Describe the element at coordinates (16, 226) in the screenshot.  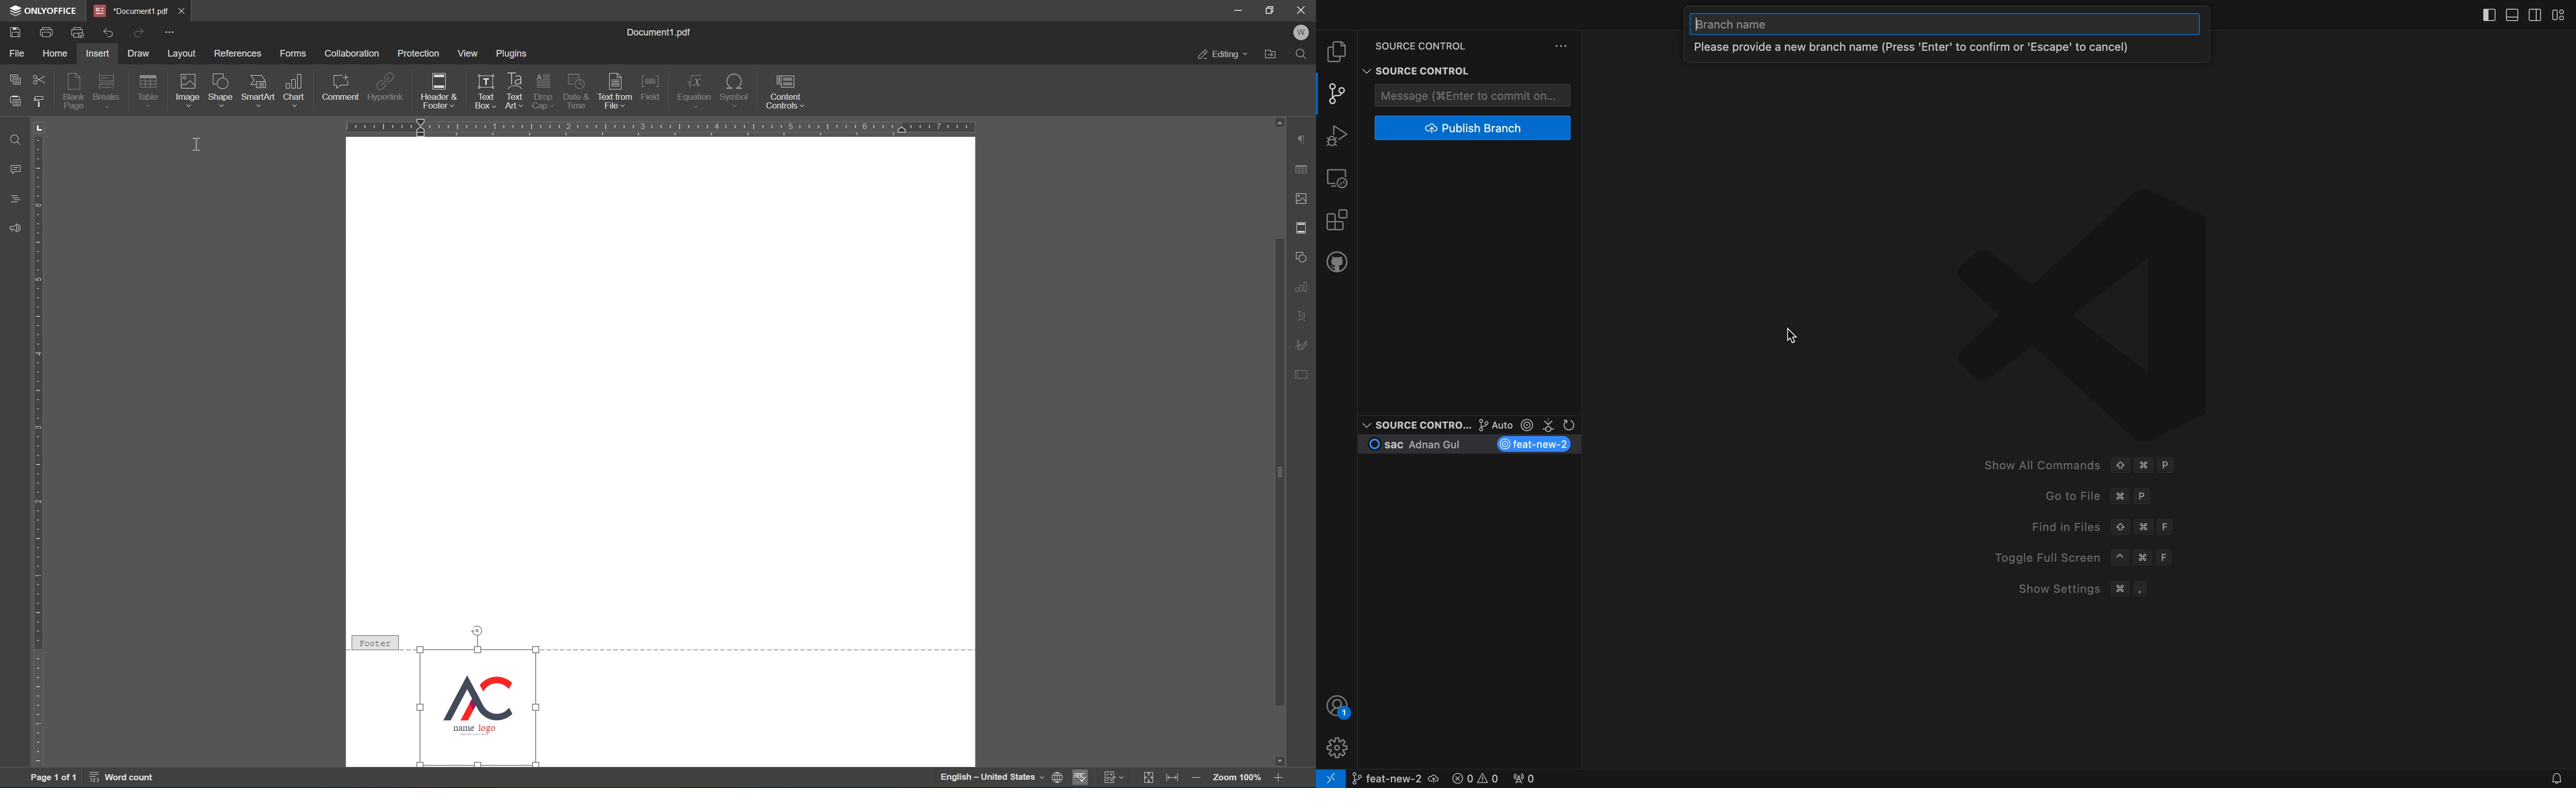
I see `feedback & support` at that location.